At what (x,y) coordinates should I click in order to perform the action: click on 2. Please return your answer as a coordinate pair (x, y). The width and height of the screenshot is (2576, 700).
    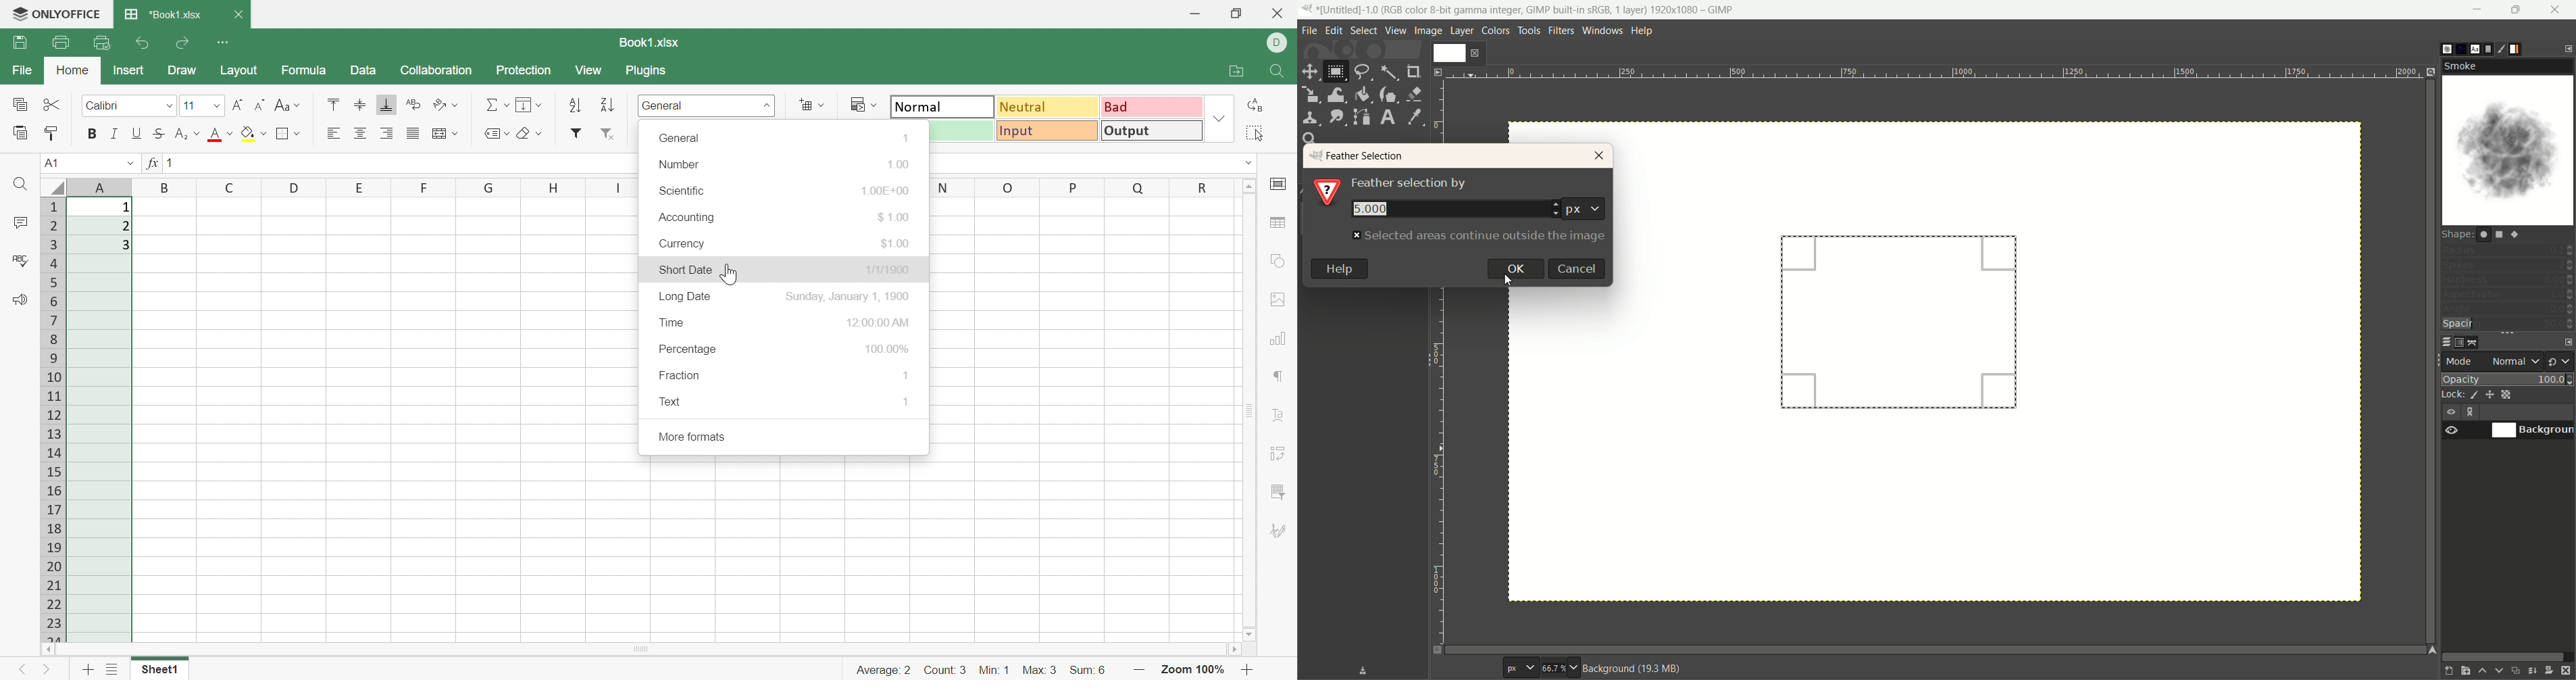
    Looking at the image, I should click on (124, 226).